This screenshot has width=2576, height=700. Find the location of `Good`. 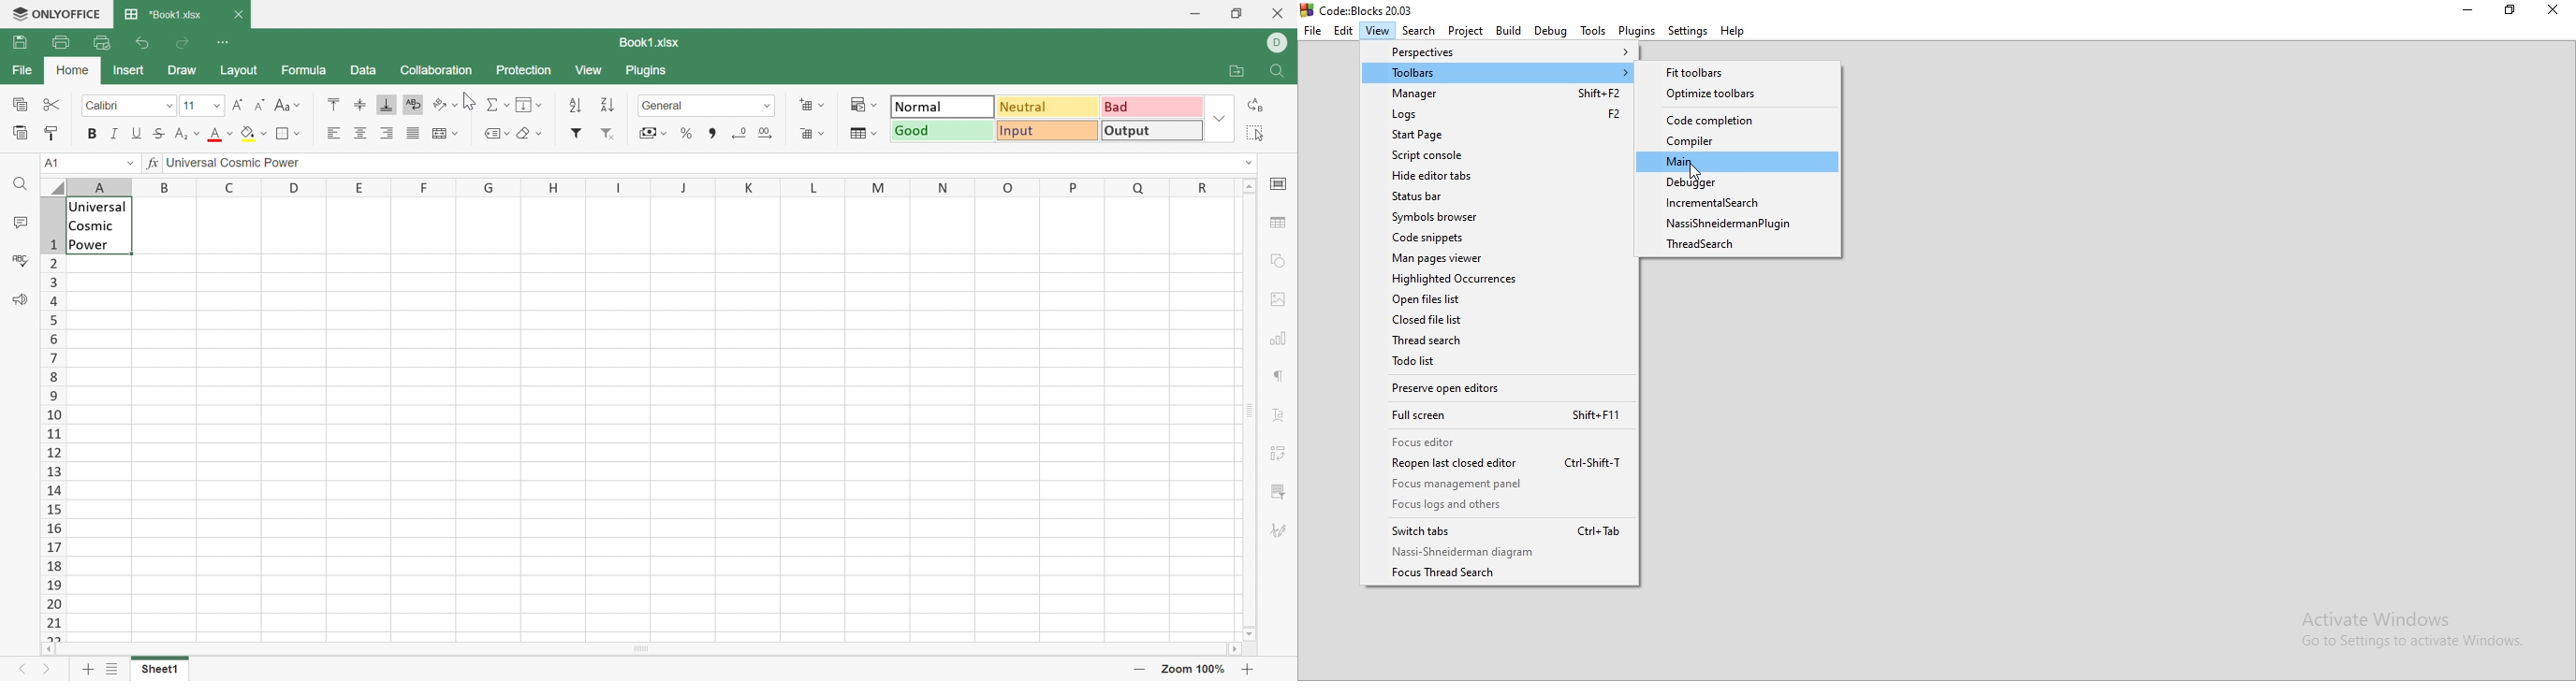

Good is located at coordinates (943, 130).